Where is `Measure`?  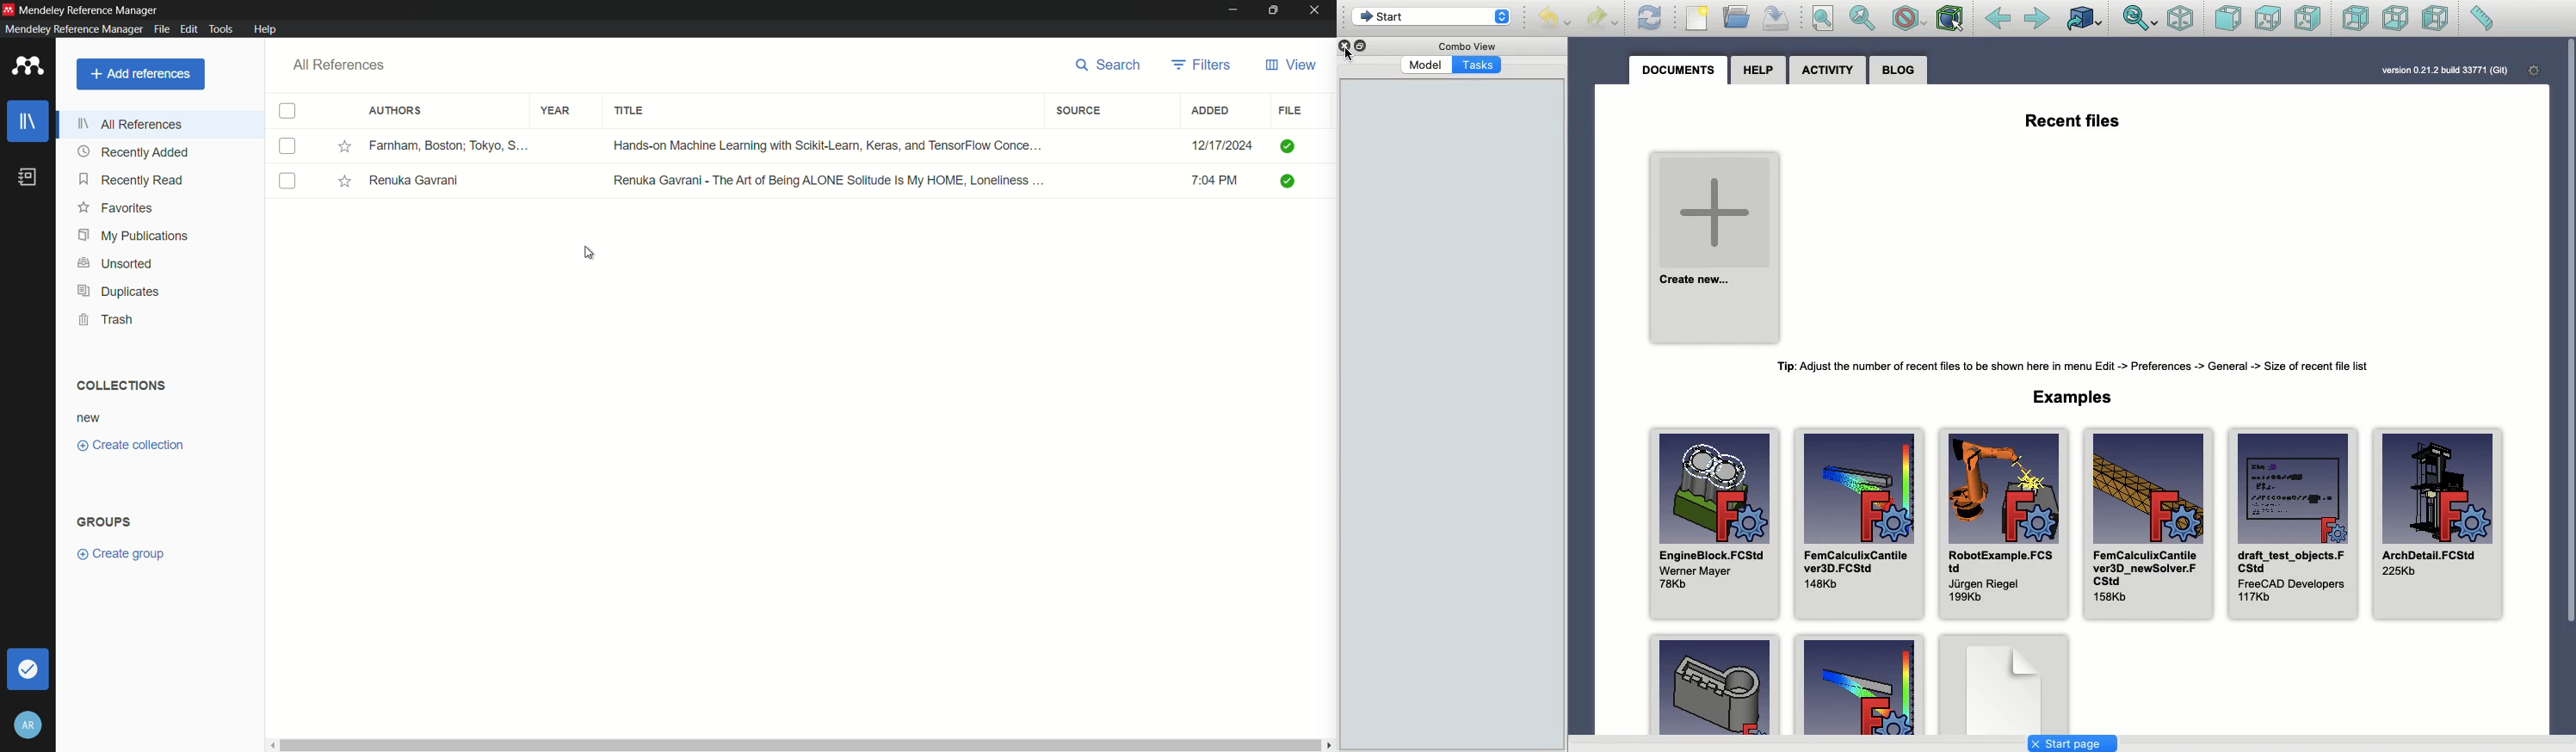
Measure is located at coordinates (2486, 18).